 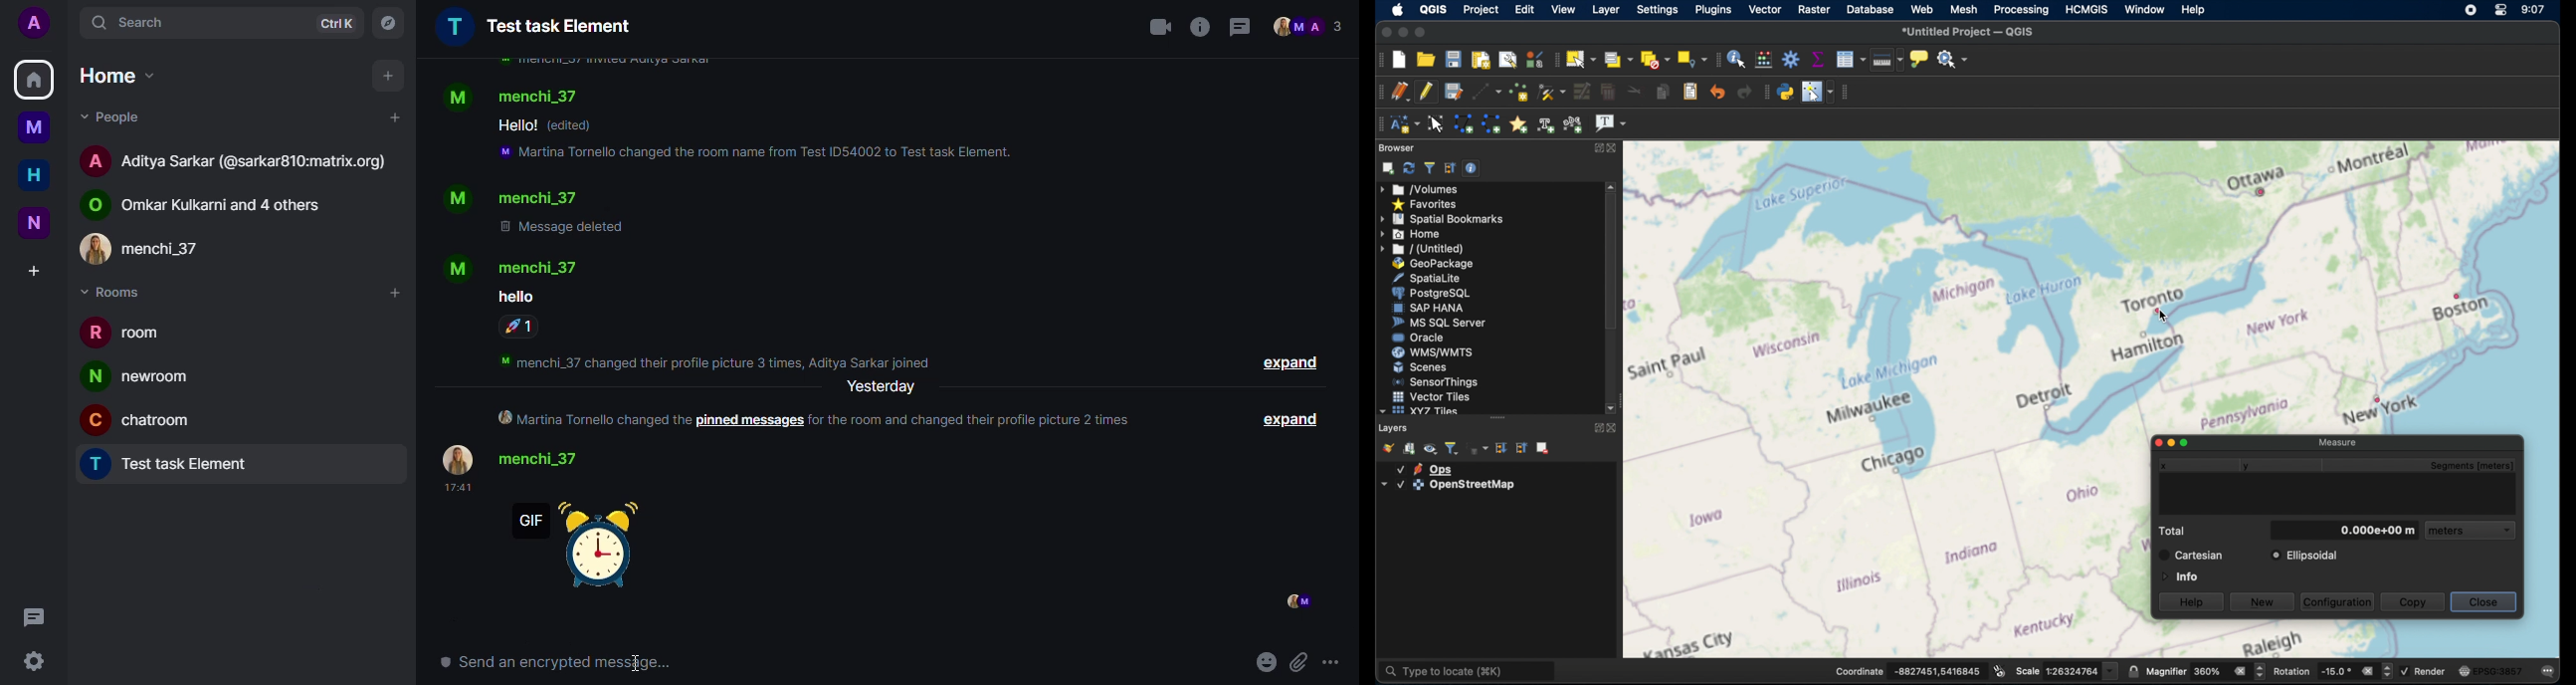 I want to click on maximize, so click(x=1596, y=429).